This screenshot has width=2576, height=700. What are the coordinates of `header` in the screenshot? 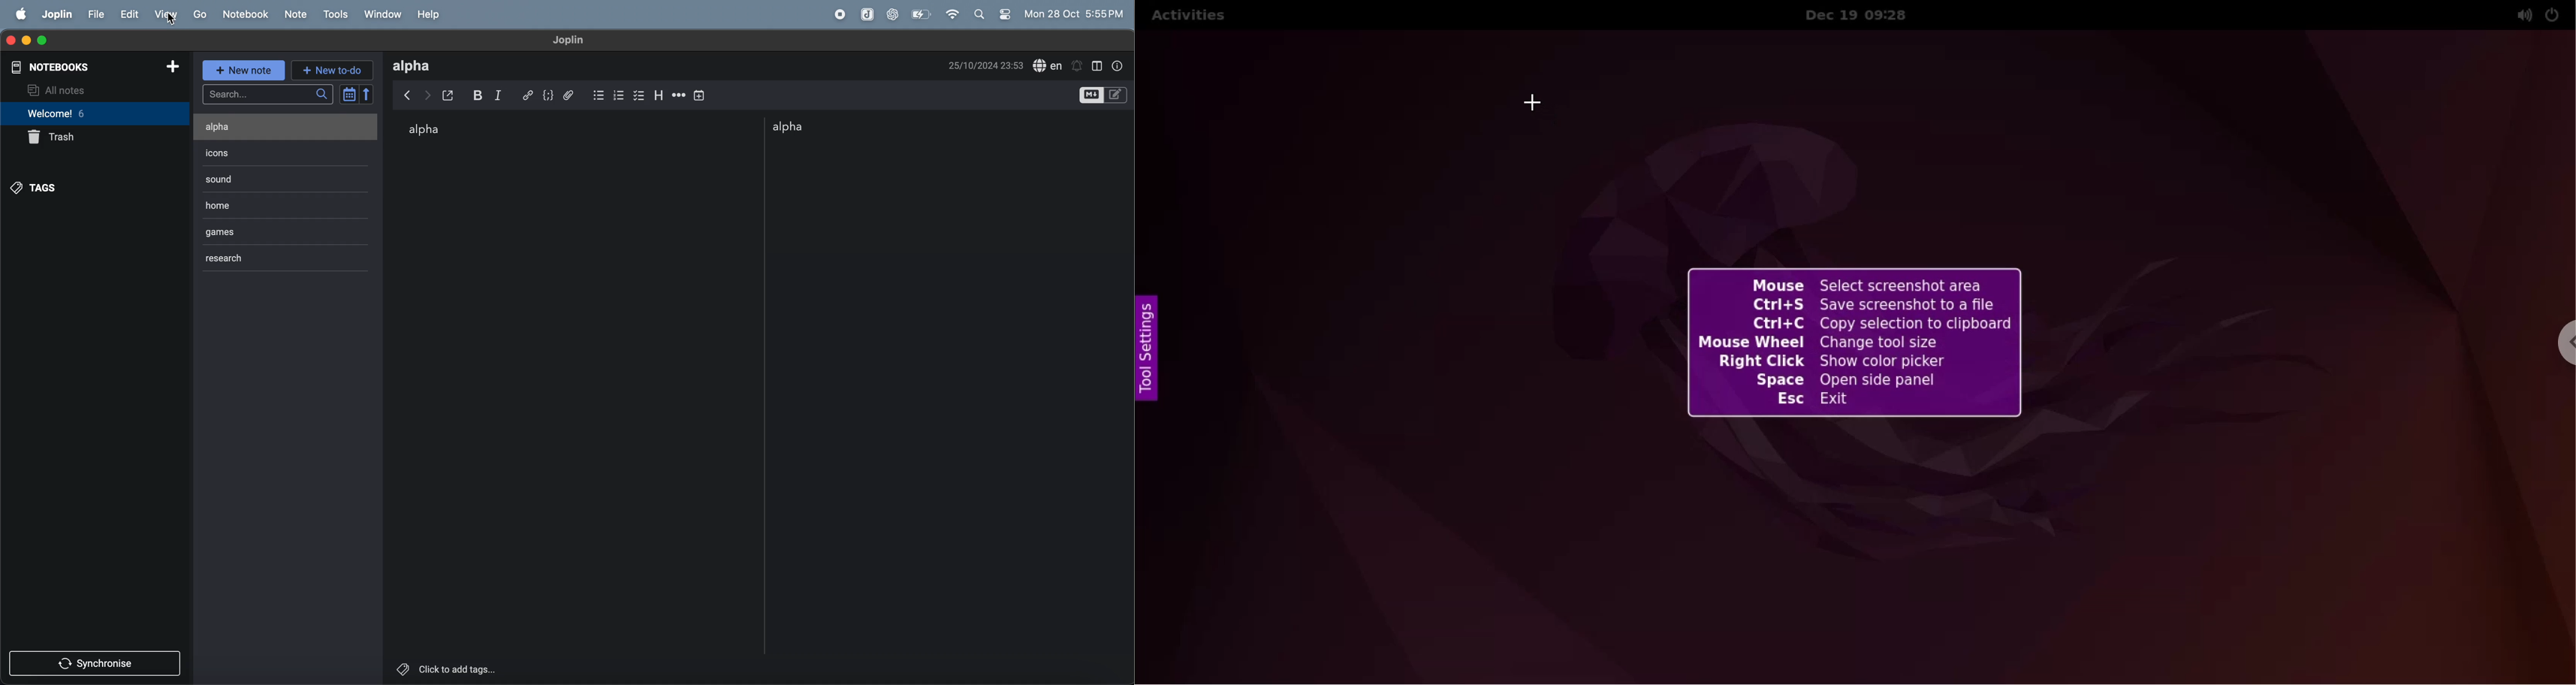 It's located at (660, 93).